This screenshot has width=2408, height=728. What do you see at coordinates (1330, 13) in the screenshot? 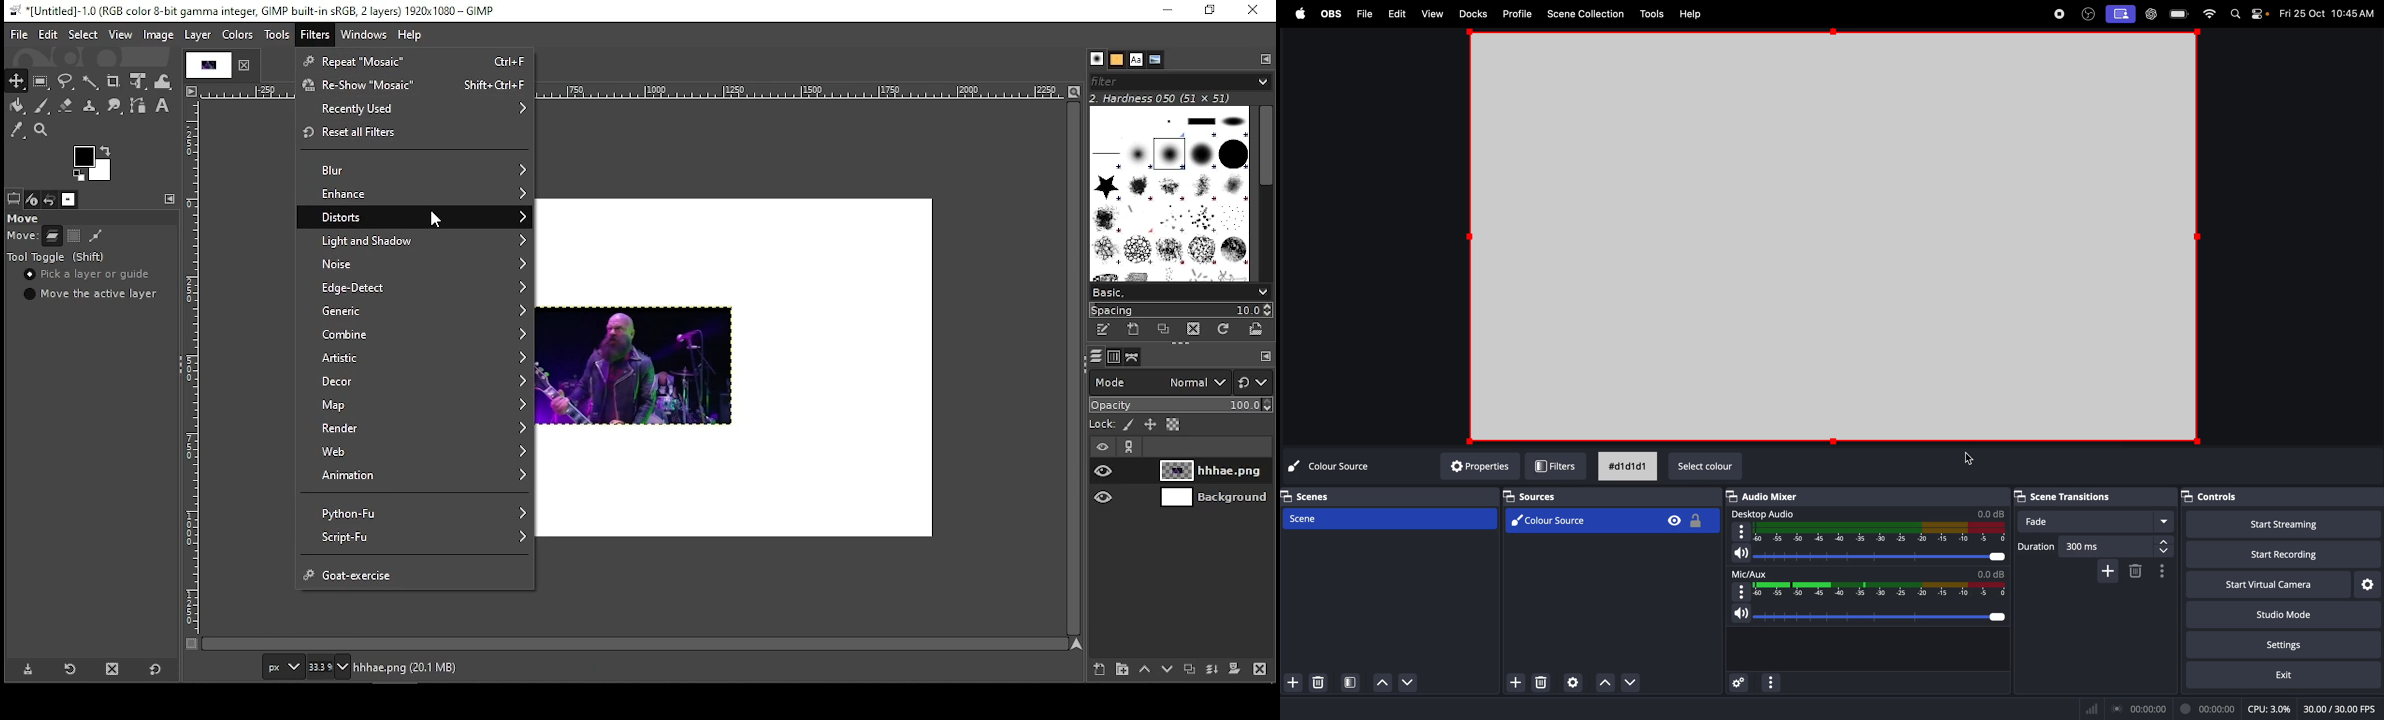
I see `obs menu` at bounding box center [1330, 13].